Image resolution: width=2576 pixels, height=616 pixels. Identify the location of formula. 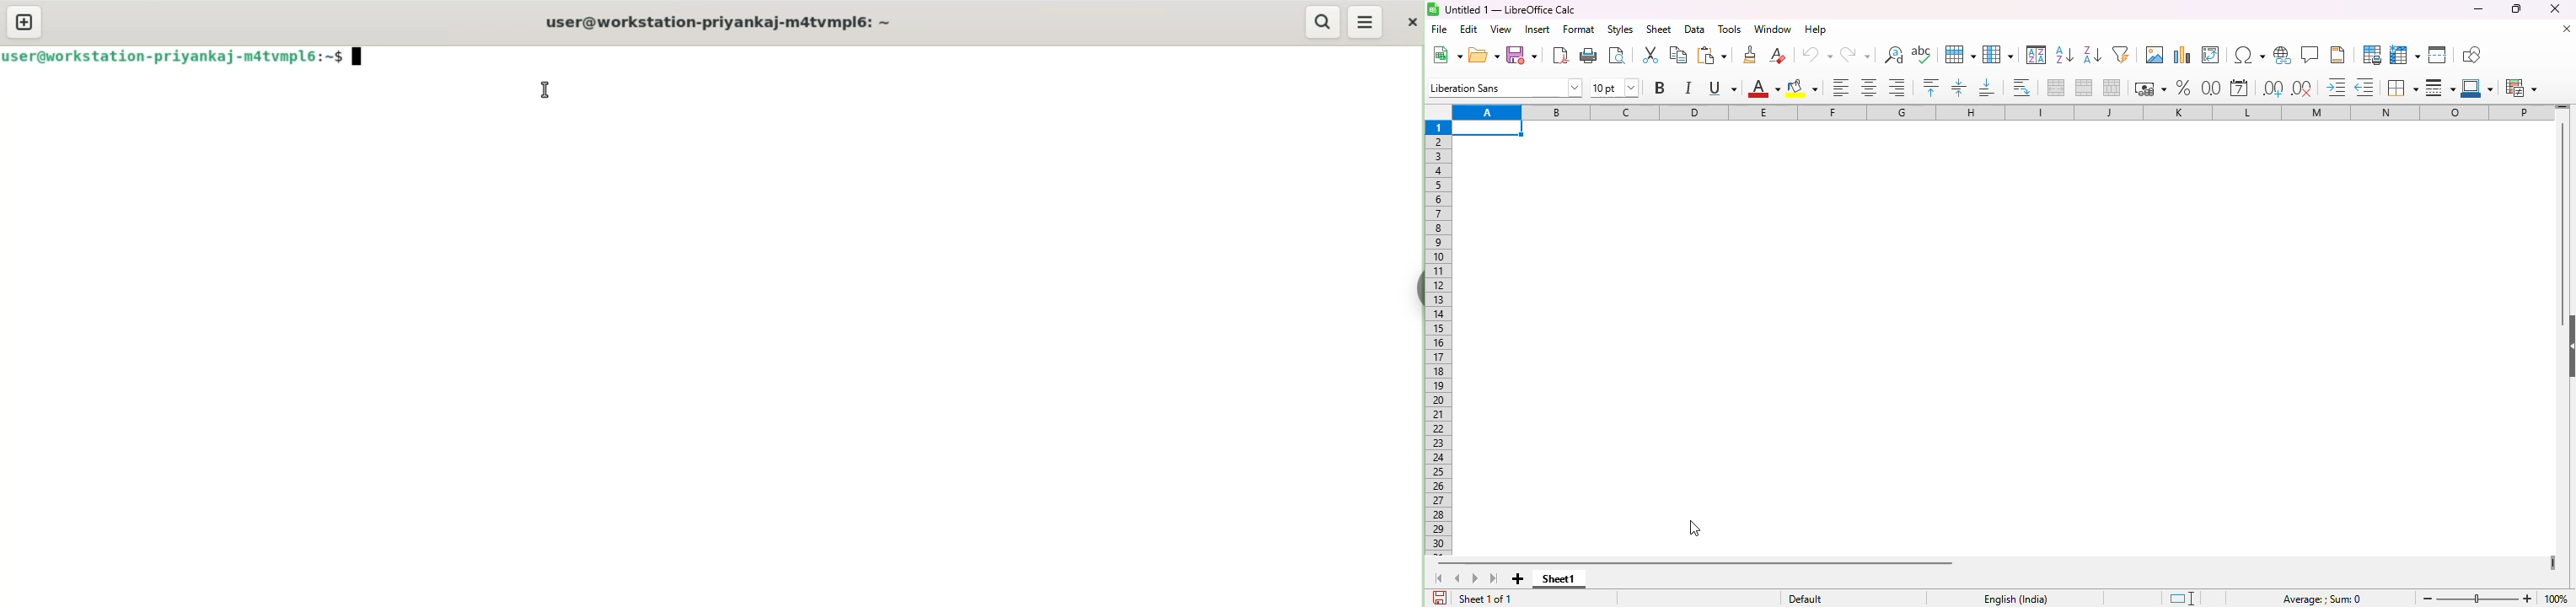
(2322, 599).